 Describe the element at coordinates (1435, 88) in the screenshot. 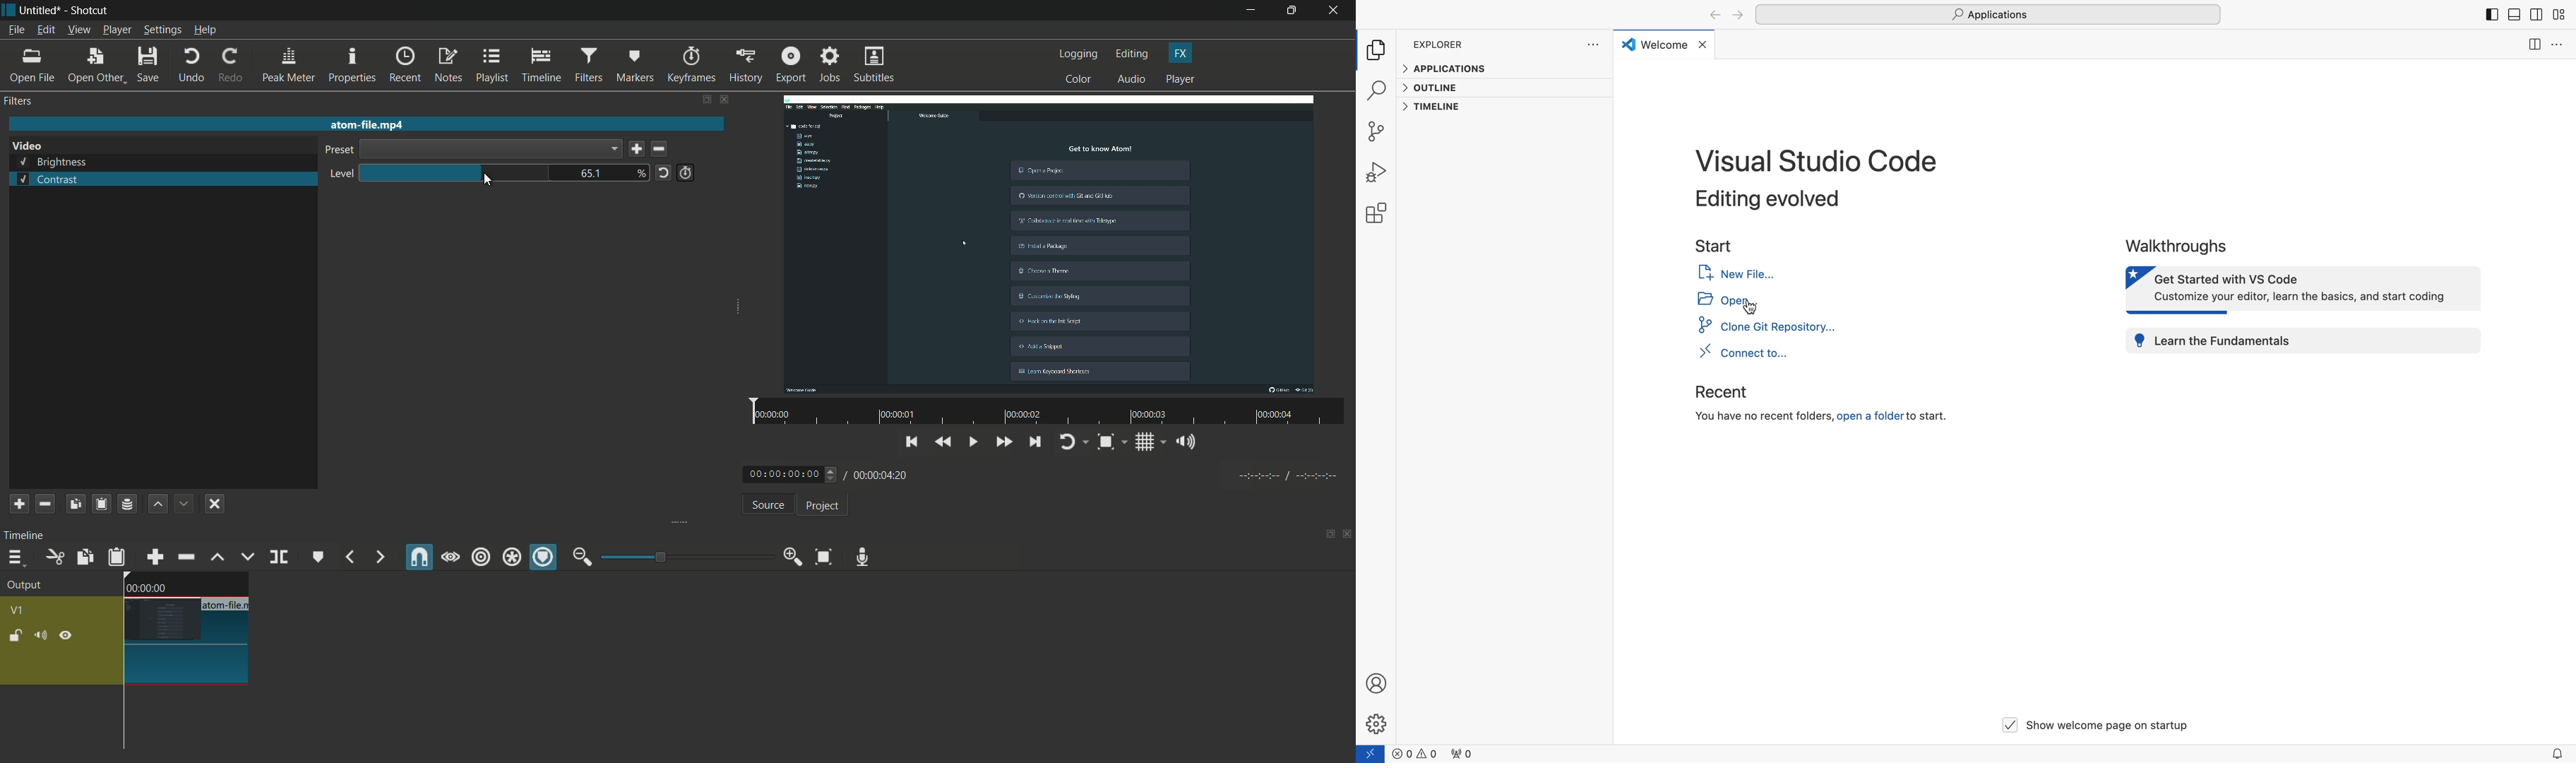

I see `outline` at that location.